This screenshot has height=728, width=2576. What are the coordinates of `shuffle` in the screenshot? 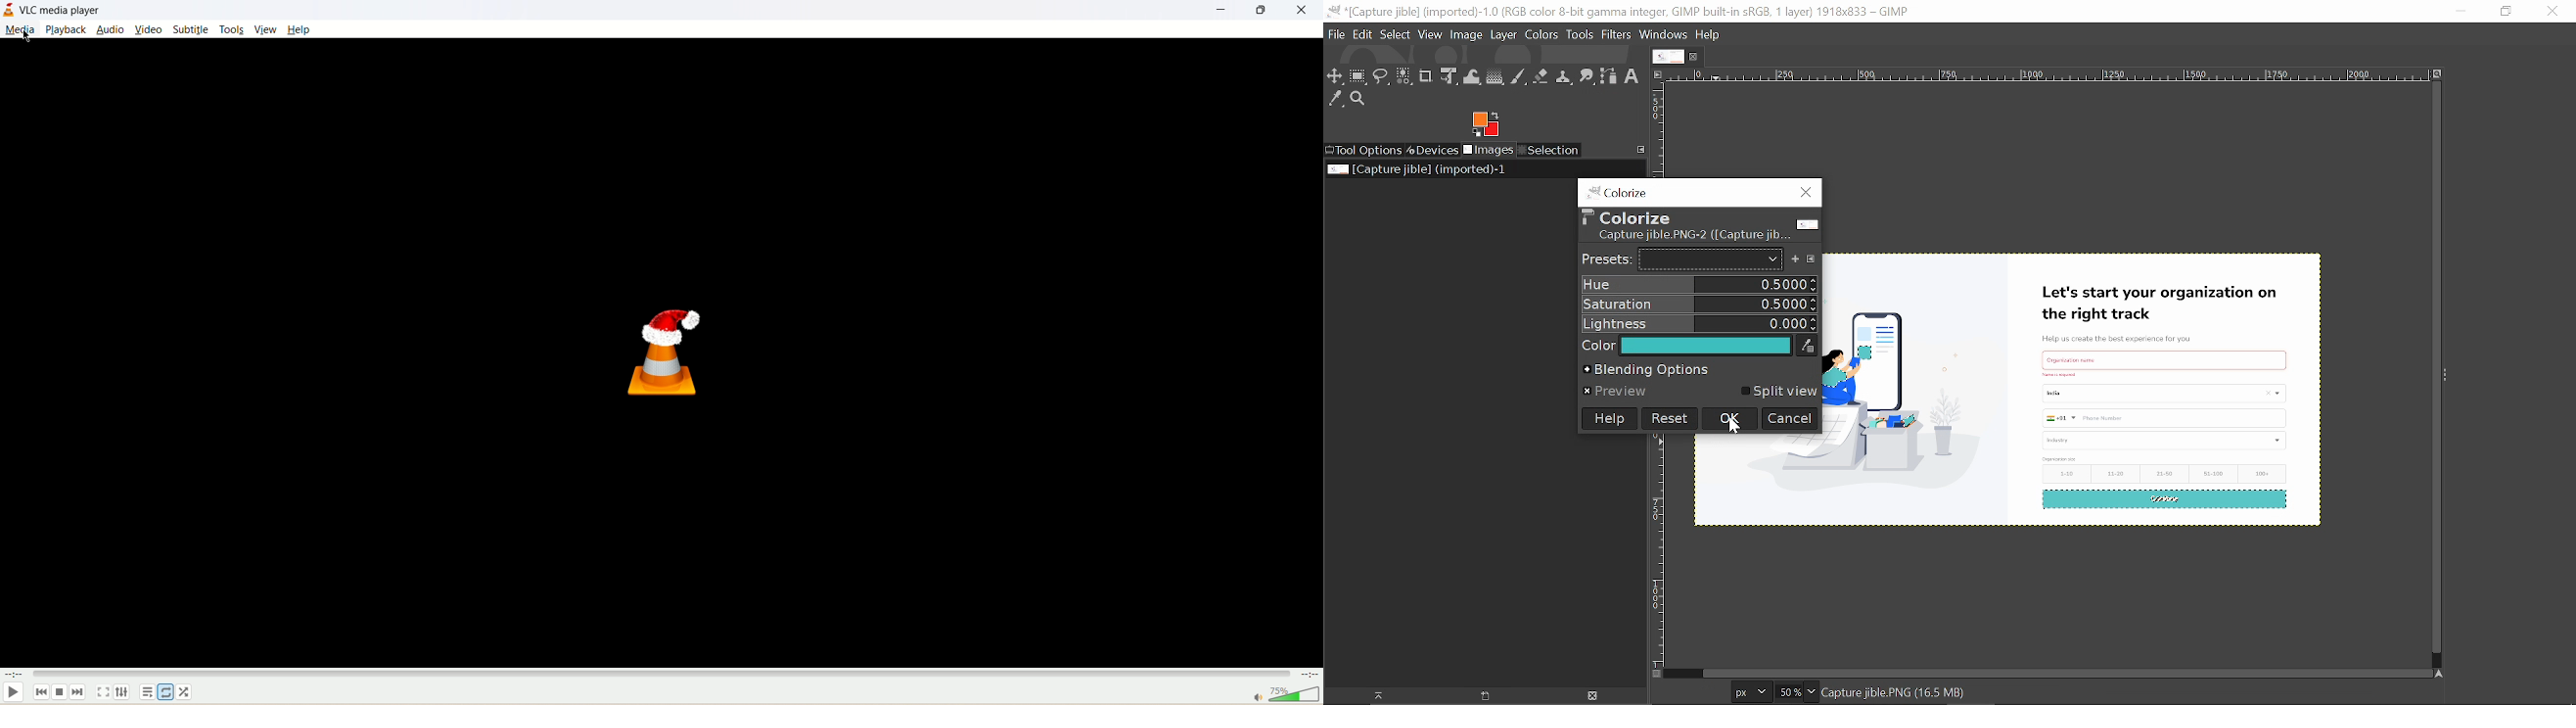 It's located at (188, 693).